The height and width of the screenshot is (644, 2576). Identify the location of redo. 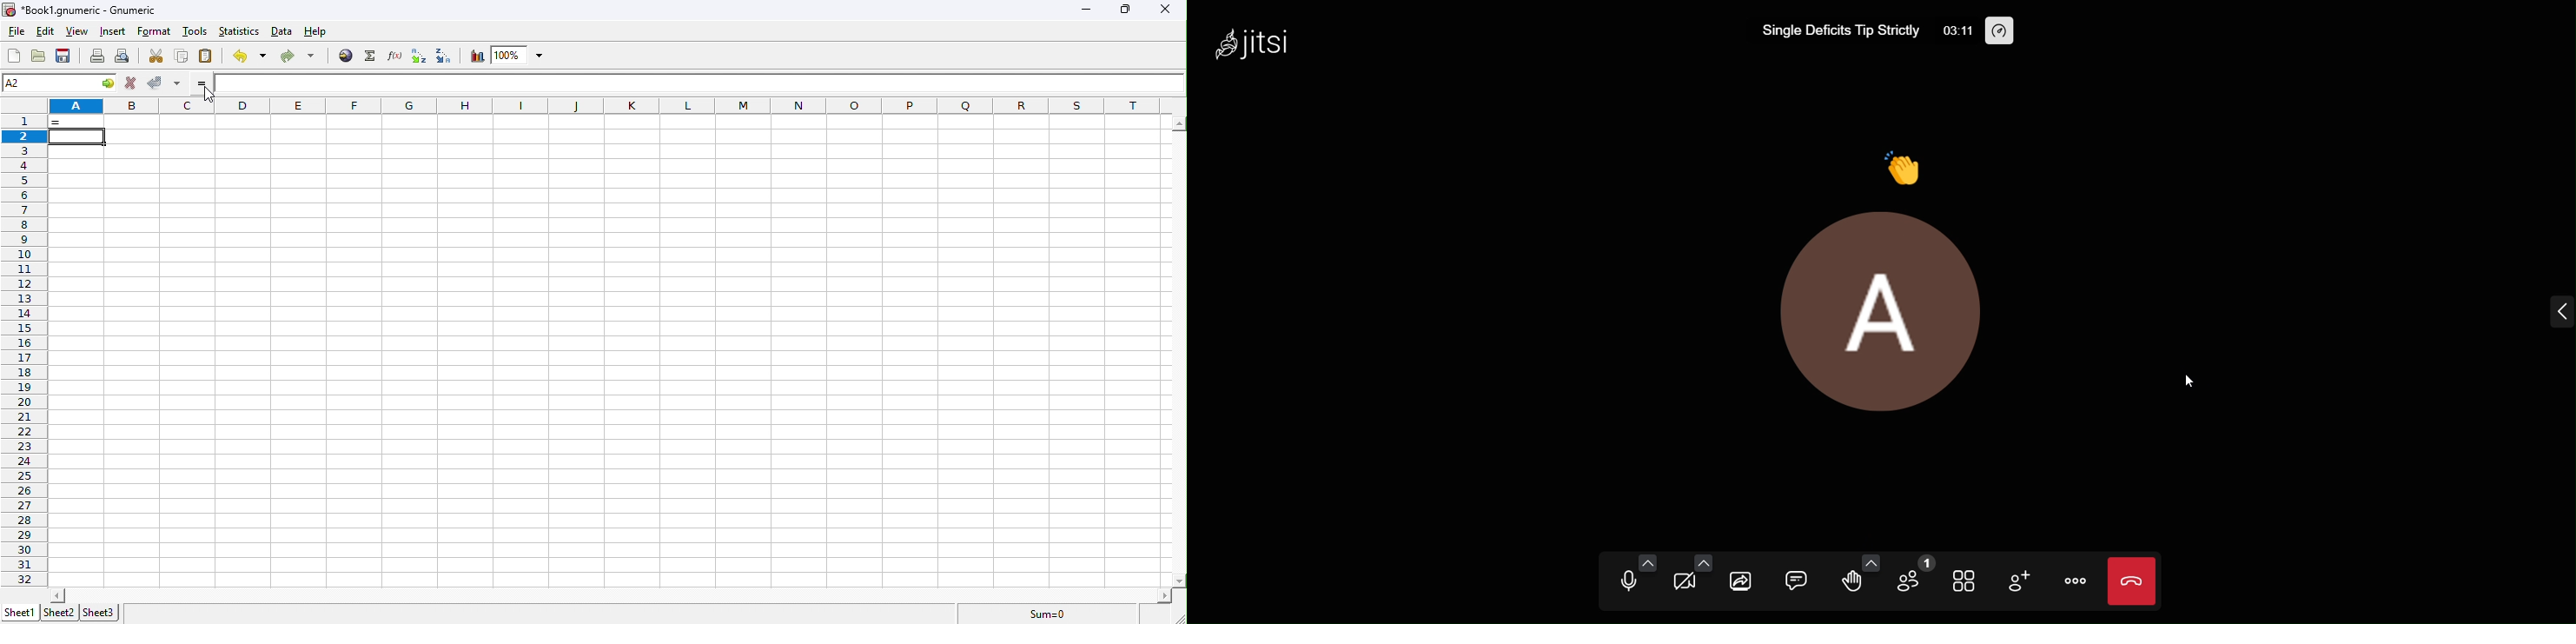
(301, 57).